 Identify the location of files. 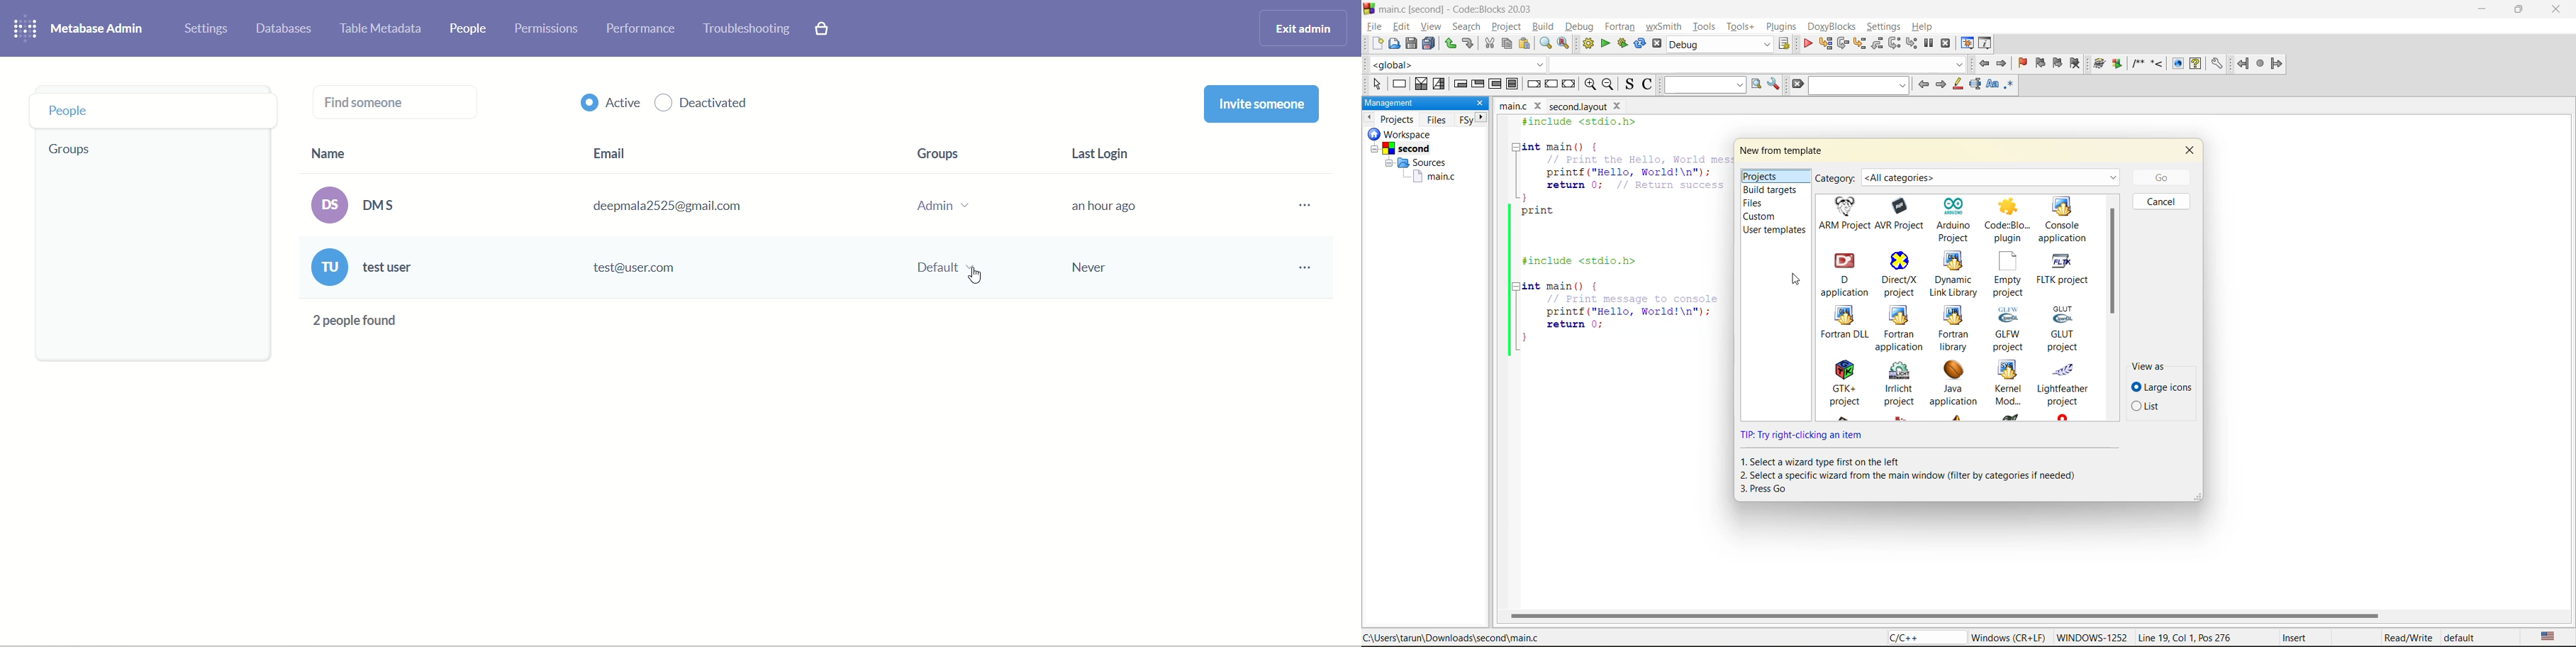
(1437, 120).